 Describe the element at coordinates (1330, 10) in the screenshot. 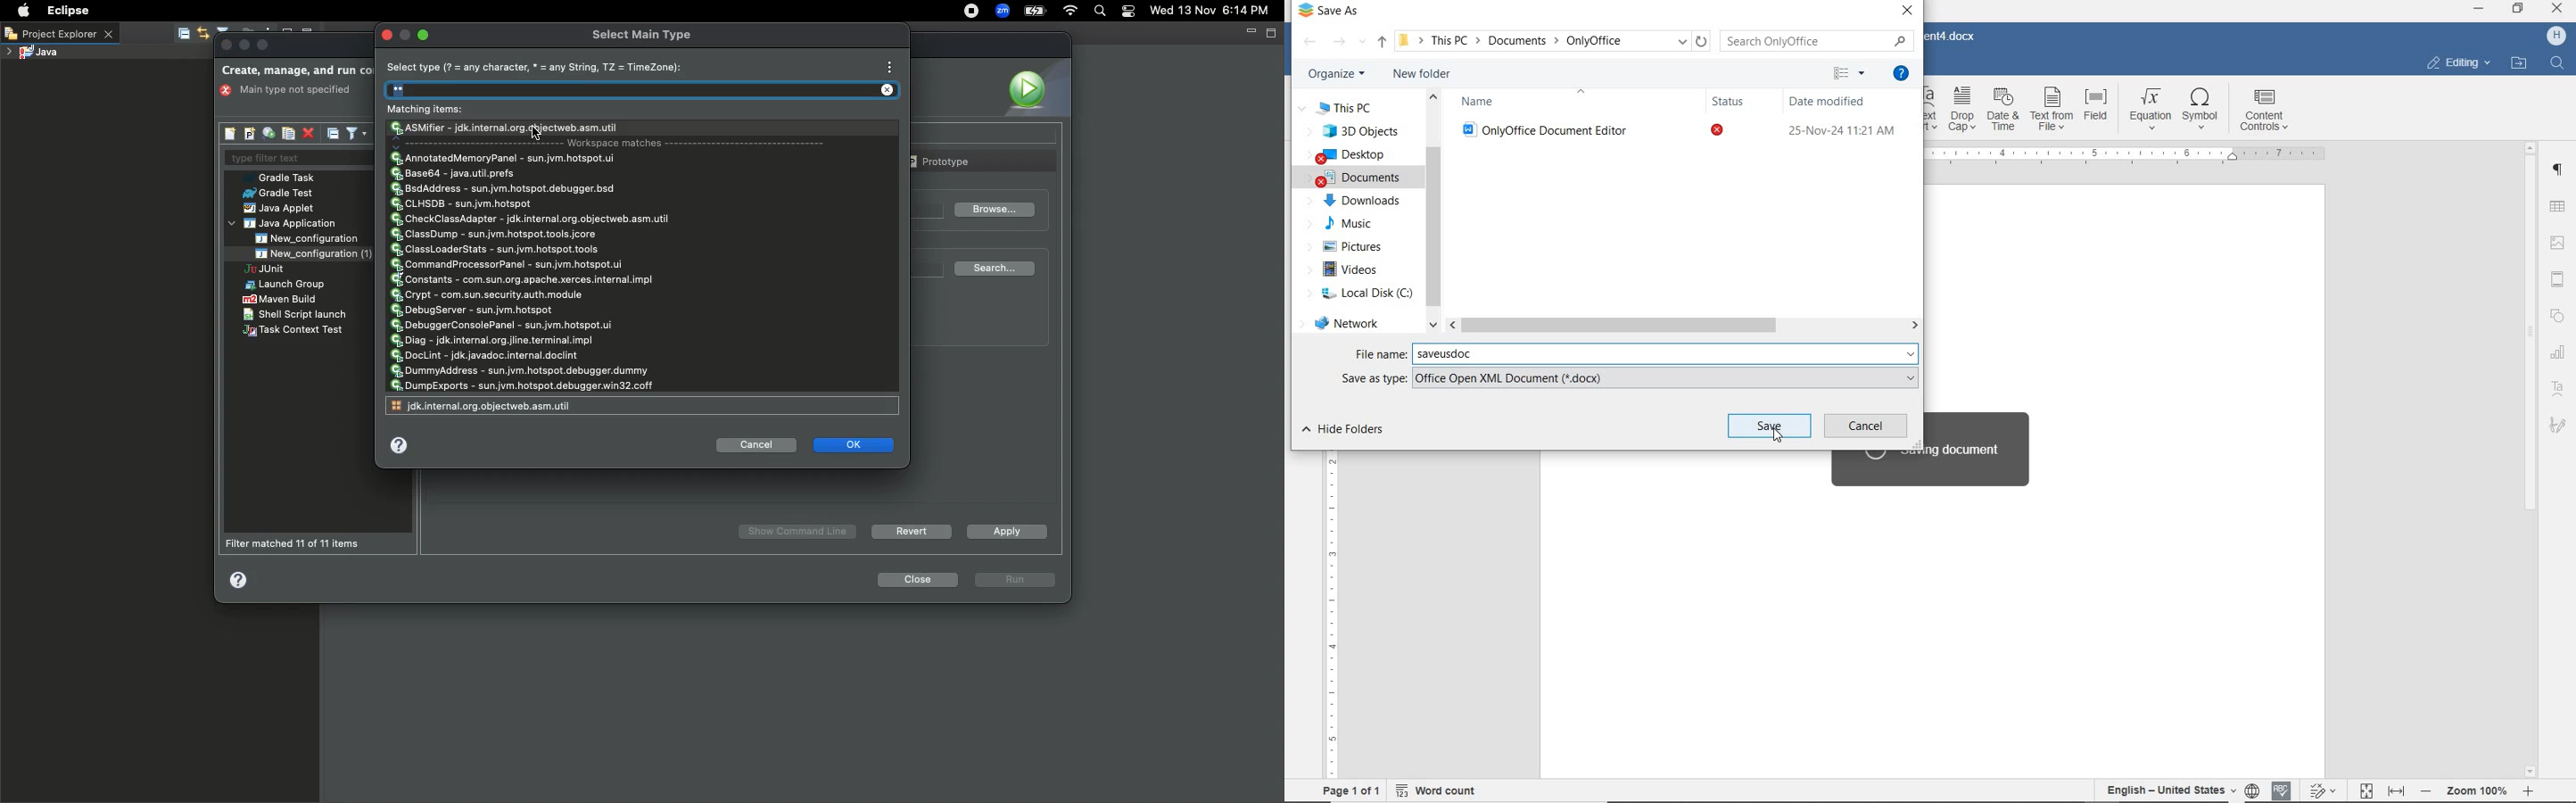

I see `Save As` at that location.